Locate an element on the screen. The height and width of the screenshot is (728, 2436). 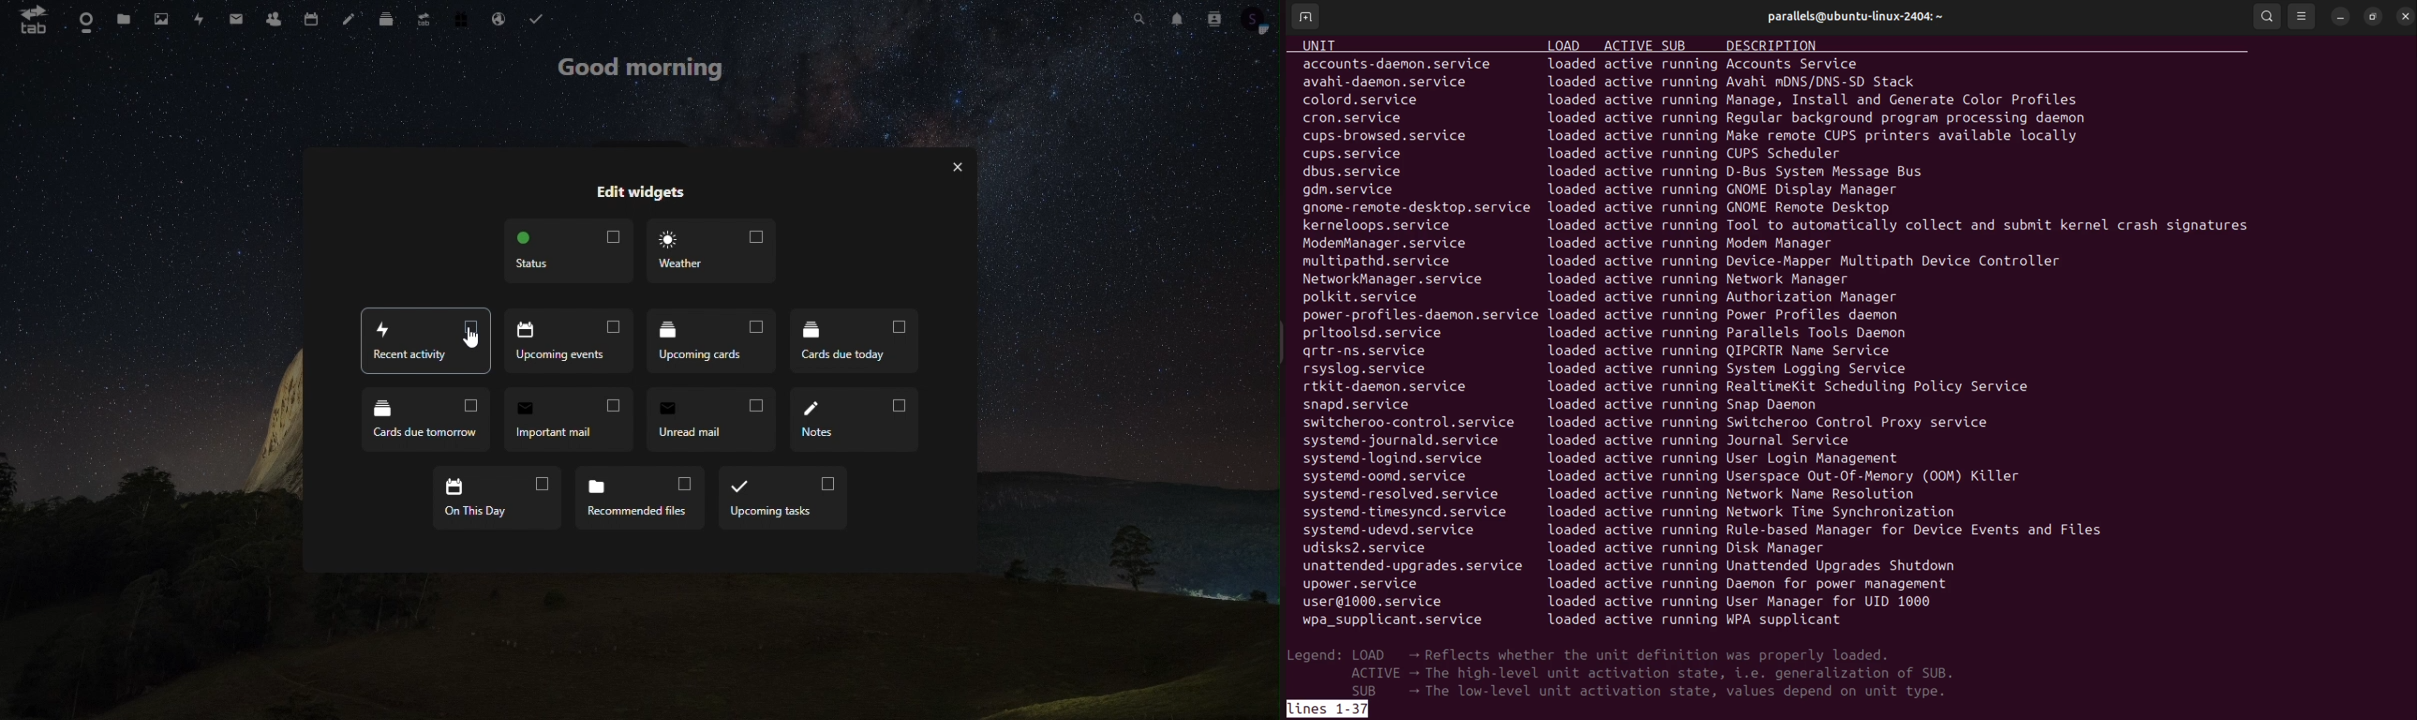
note is located at coordinates (349, 17).